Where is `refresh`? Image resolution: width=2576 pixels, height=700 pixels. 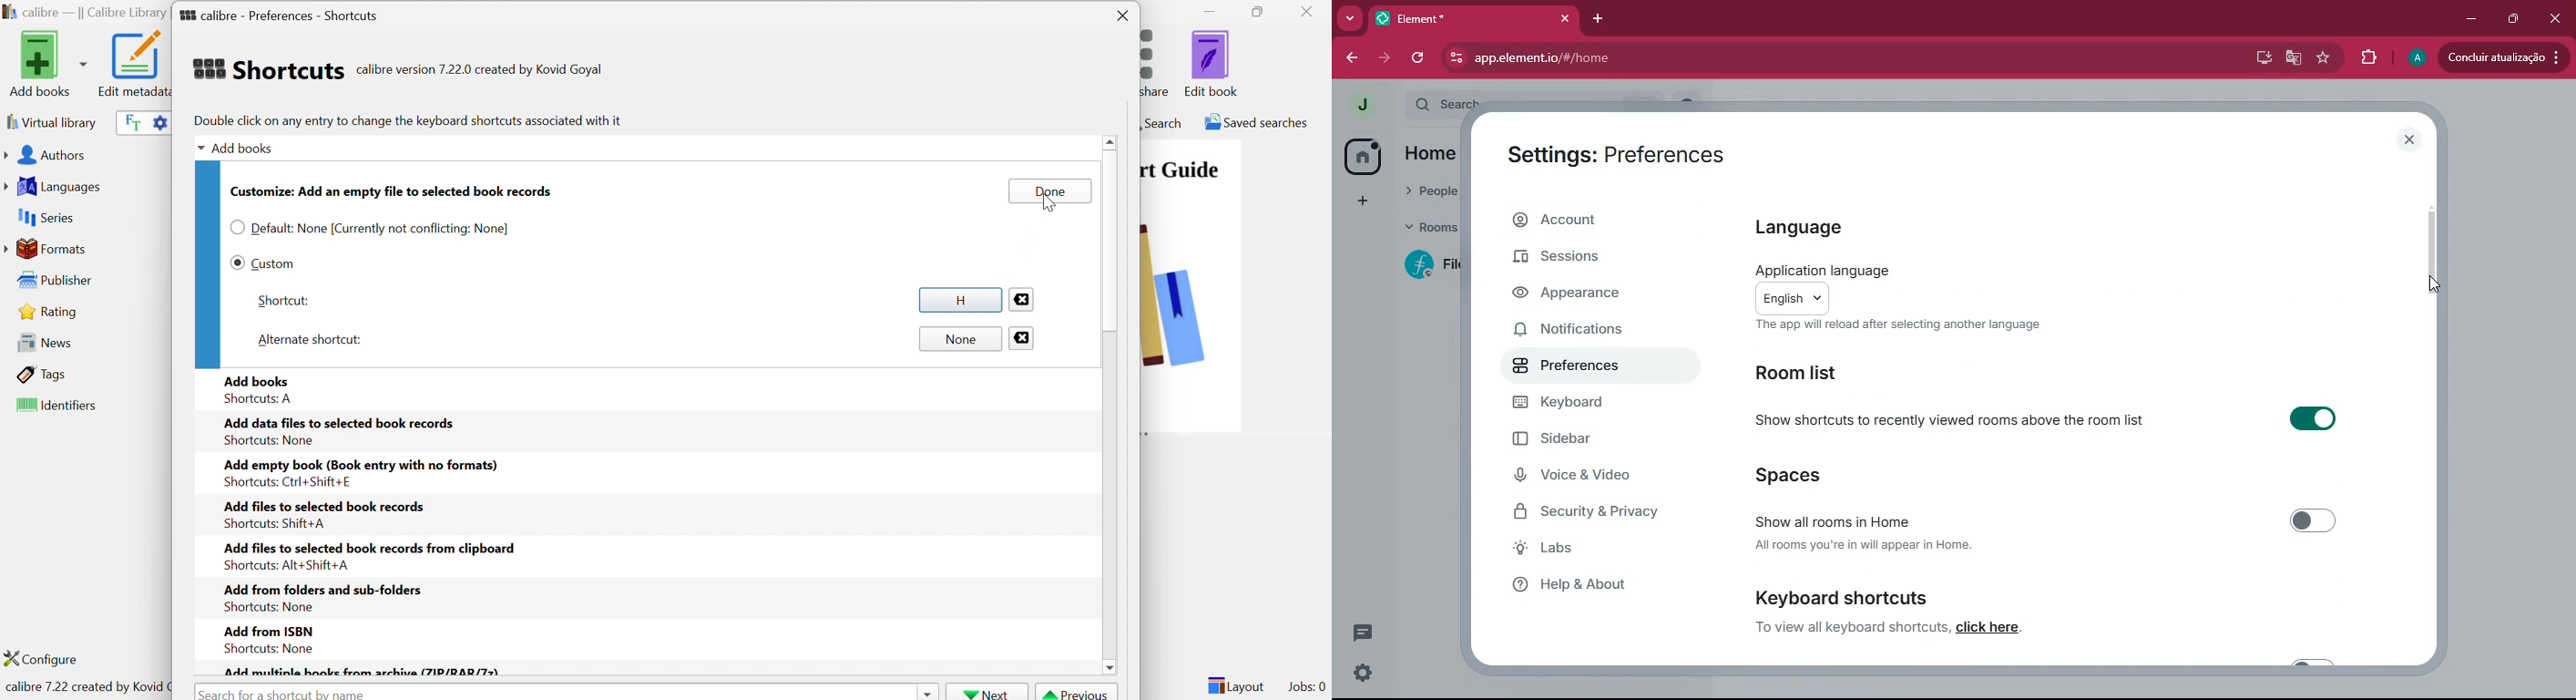 refresh is located at coordinates (1420, 57).